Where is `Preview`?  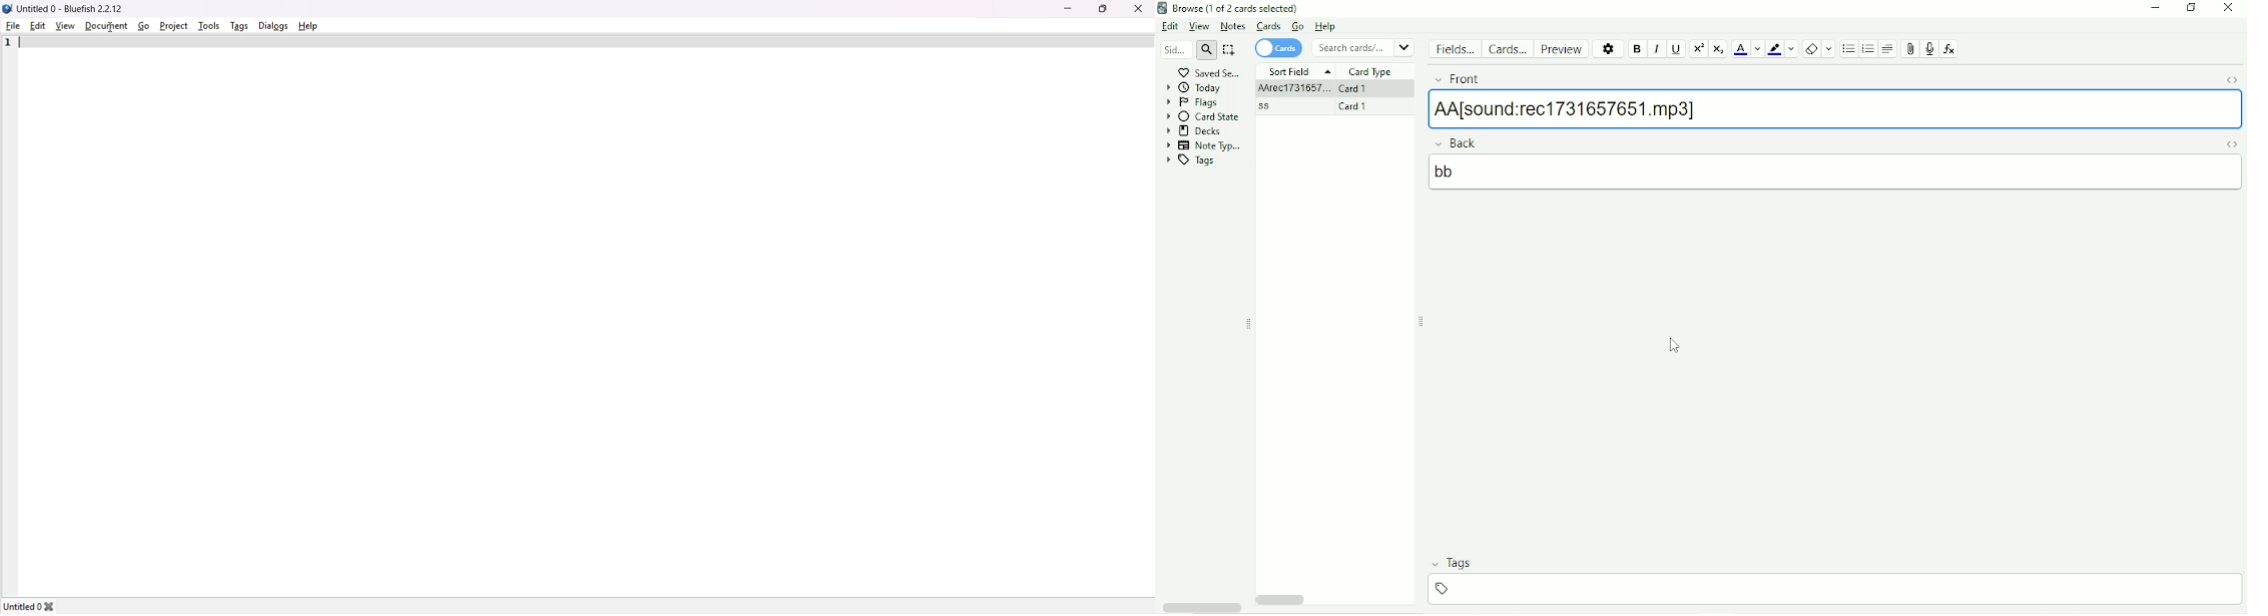 Preview is located at coordinates (1561, 49).